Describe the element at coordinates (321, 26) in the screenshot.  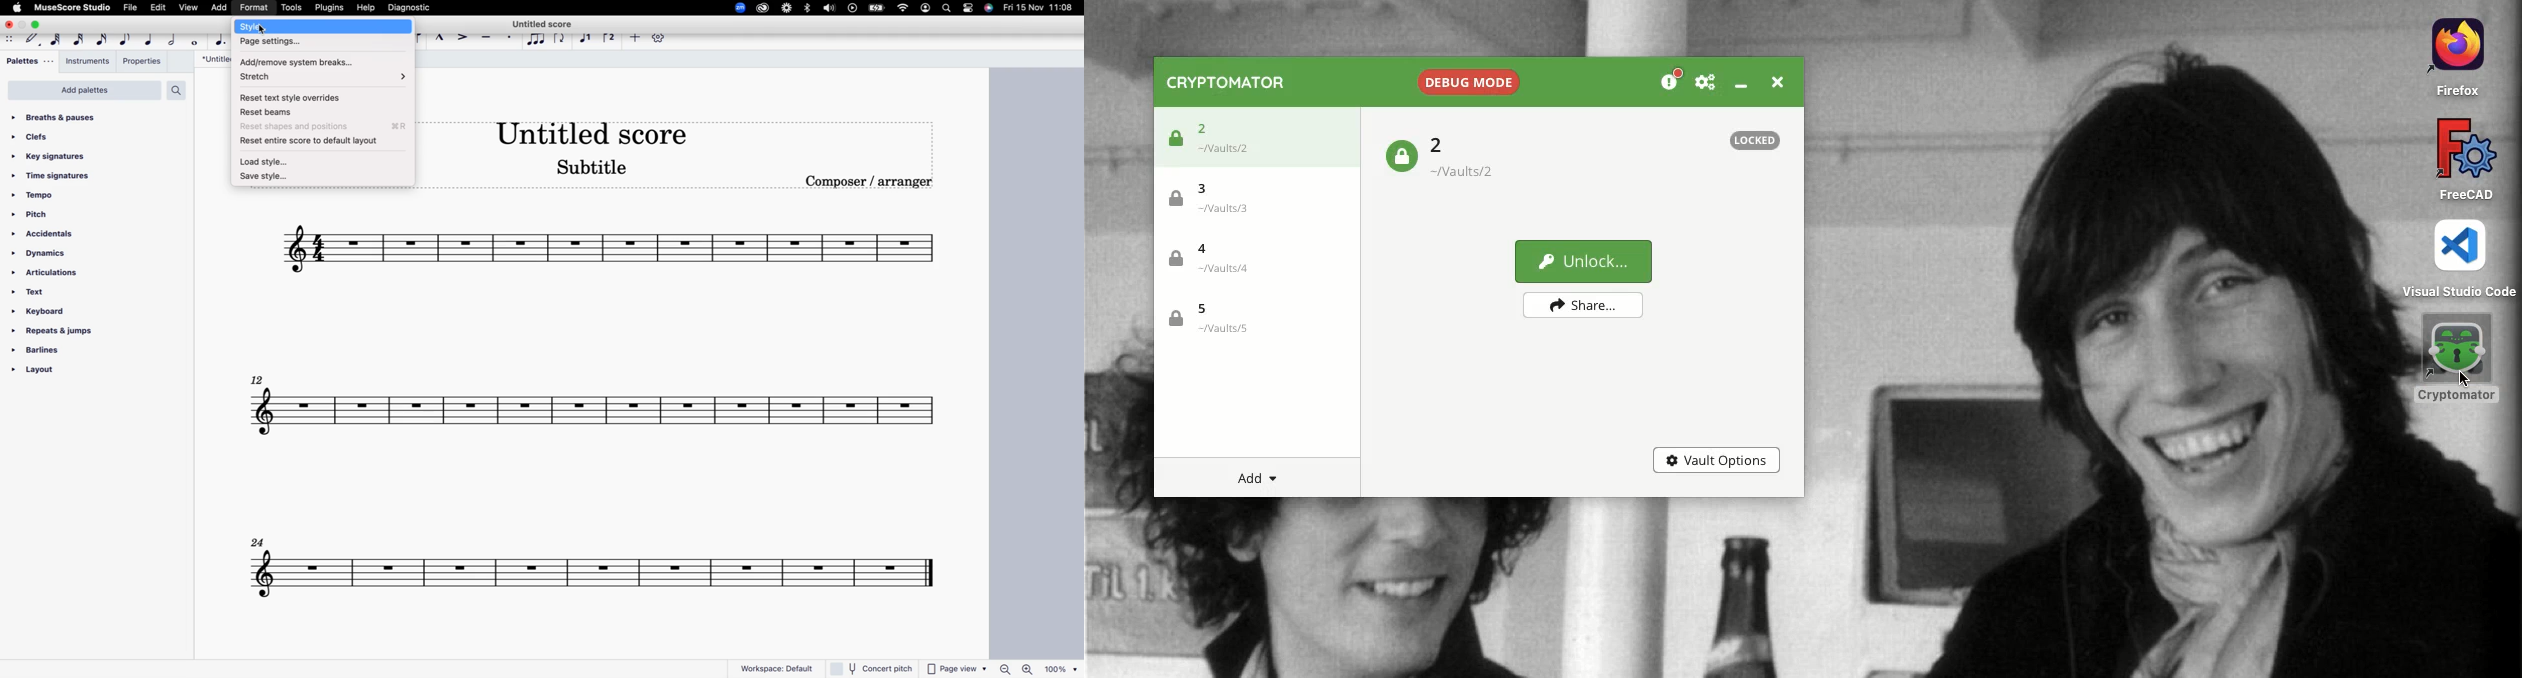
I see `style` at that location.